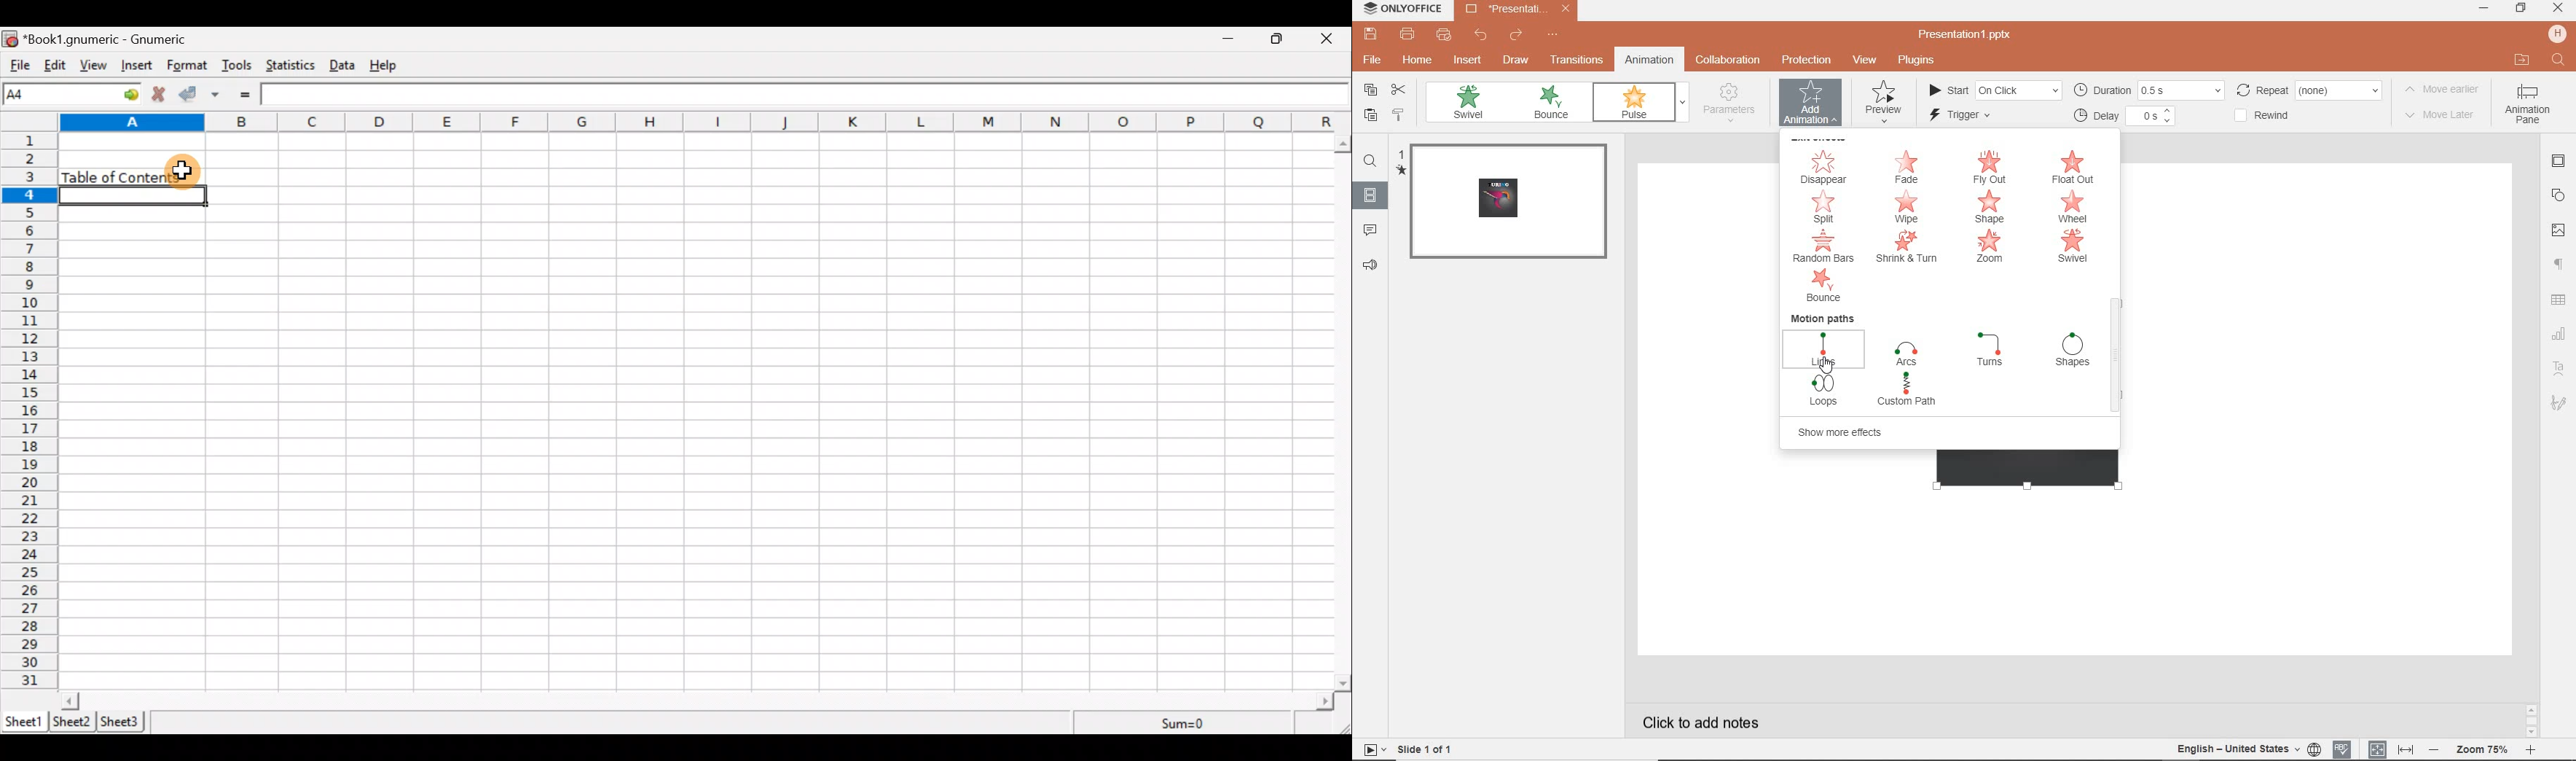  I want to click on shape, so click(1993, 207).